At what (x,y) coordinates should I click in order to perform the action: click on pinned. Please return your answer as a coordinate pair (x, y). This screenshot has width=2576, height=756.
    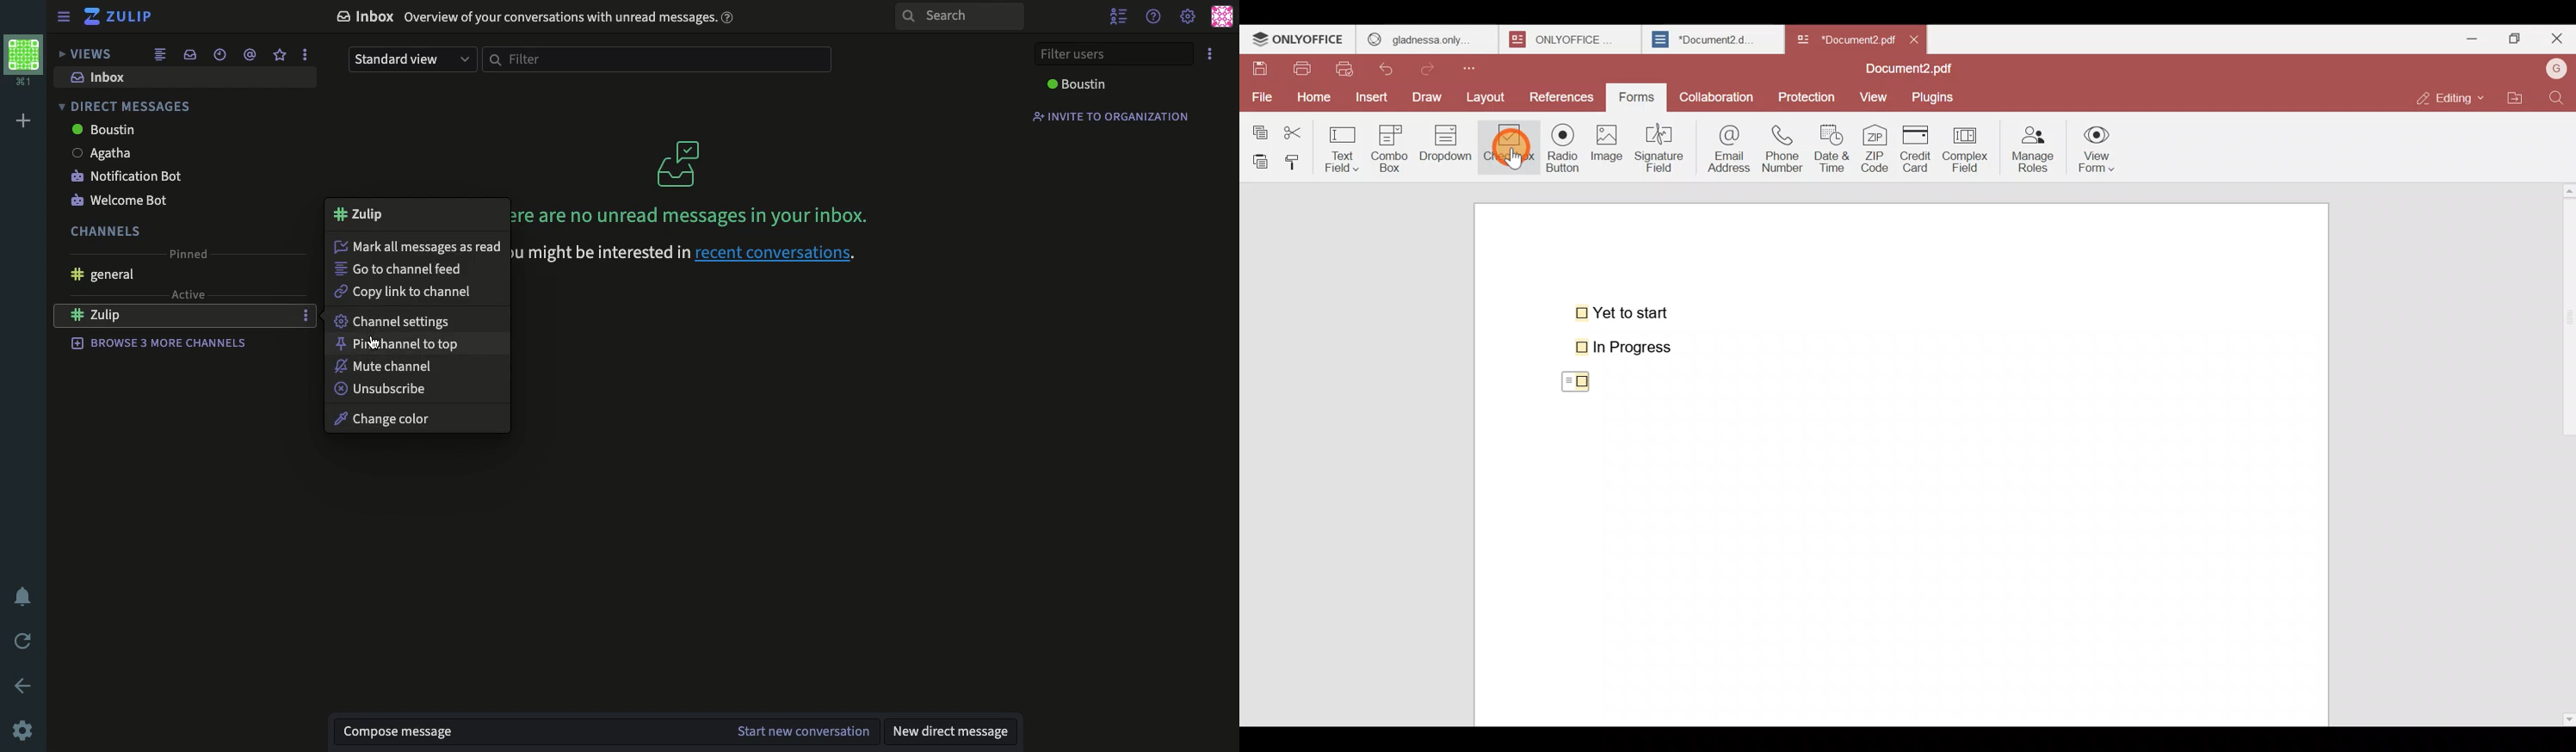
    Looking at the image, I should click on (189, 254).